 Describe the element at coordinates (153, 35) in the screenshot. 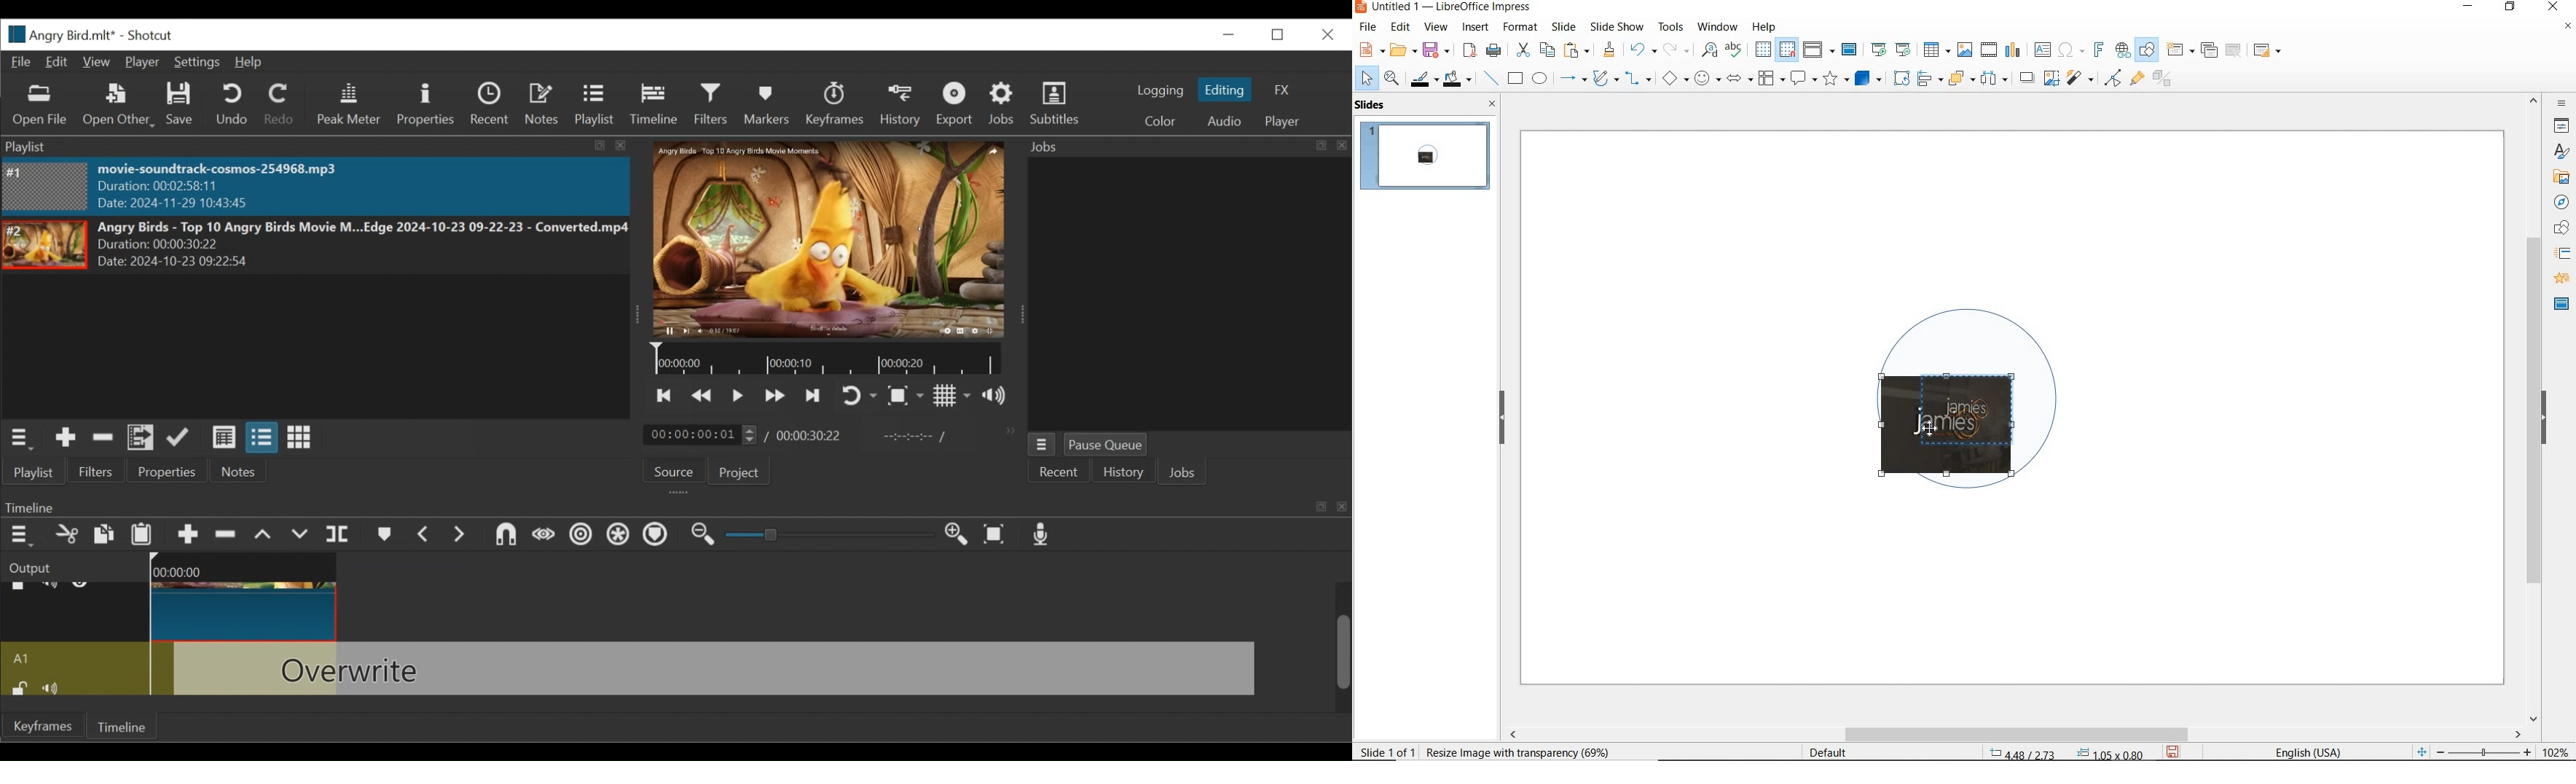

I see `Shotcut` at that location.